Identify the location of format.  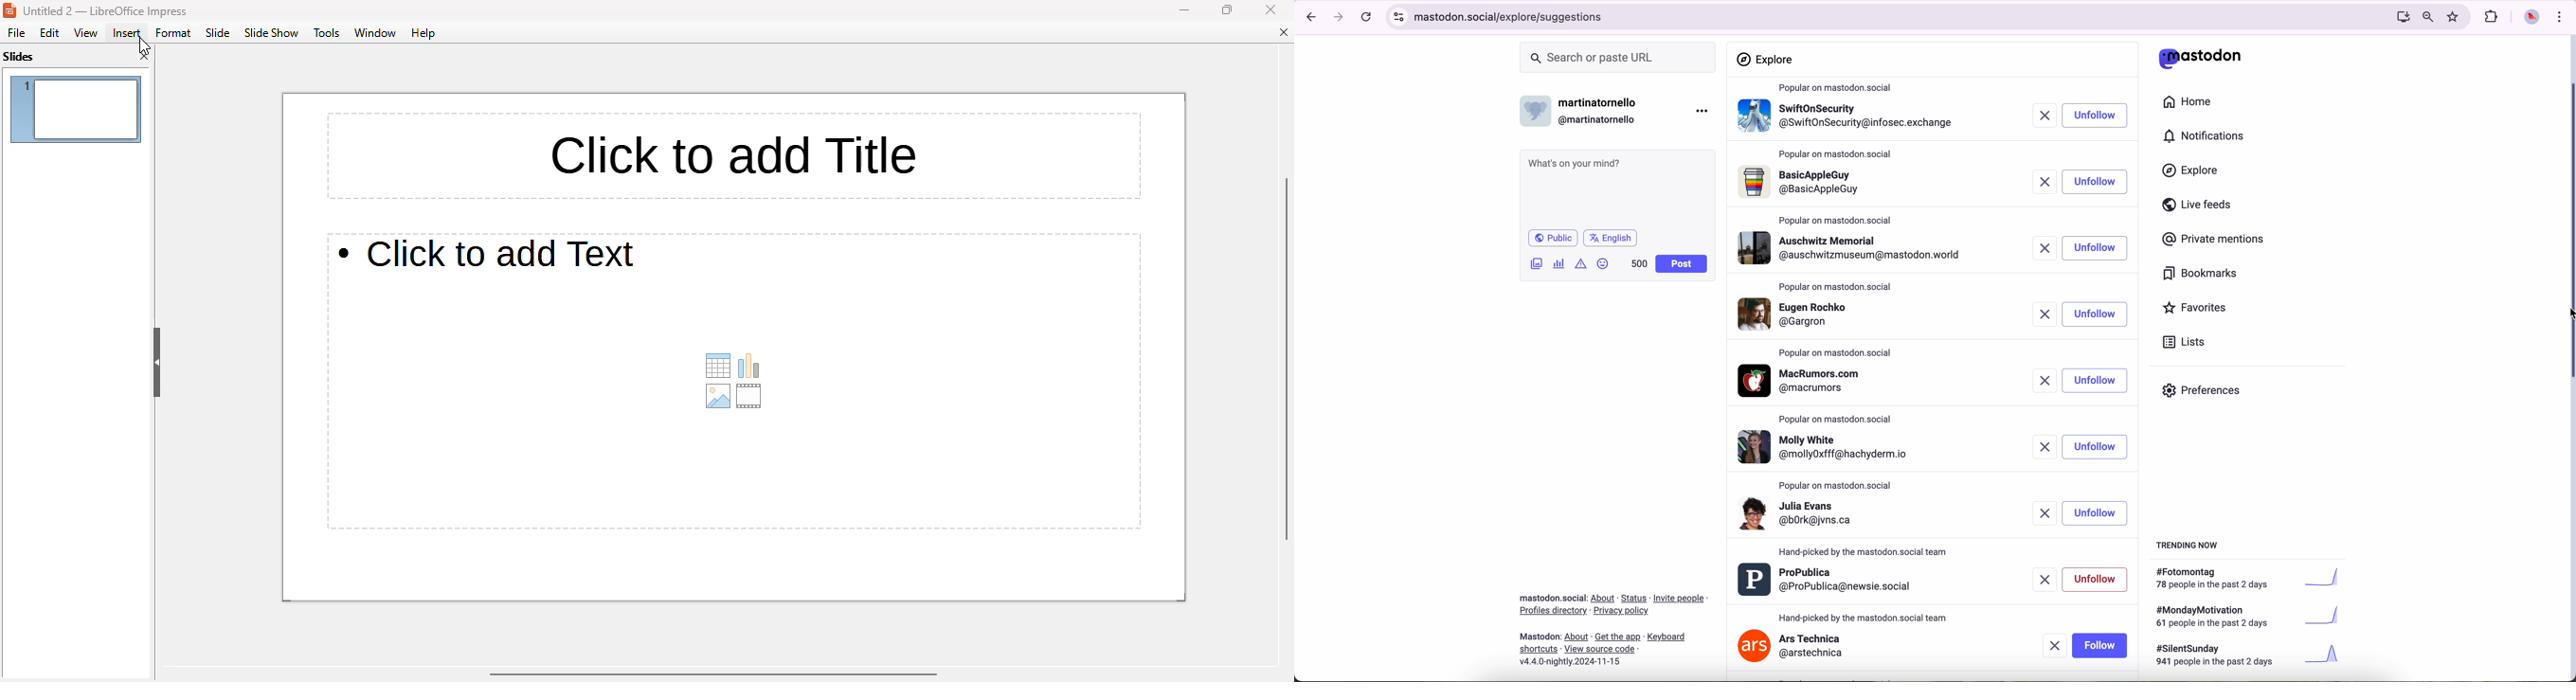
(174, 33).